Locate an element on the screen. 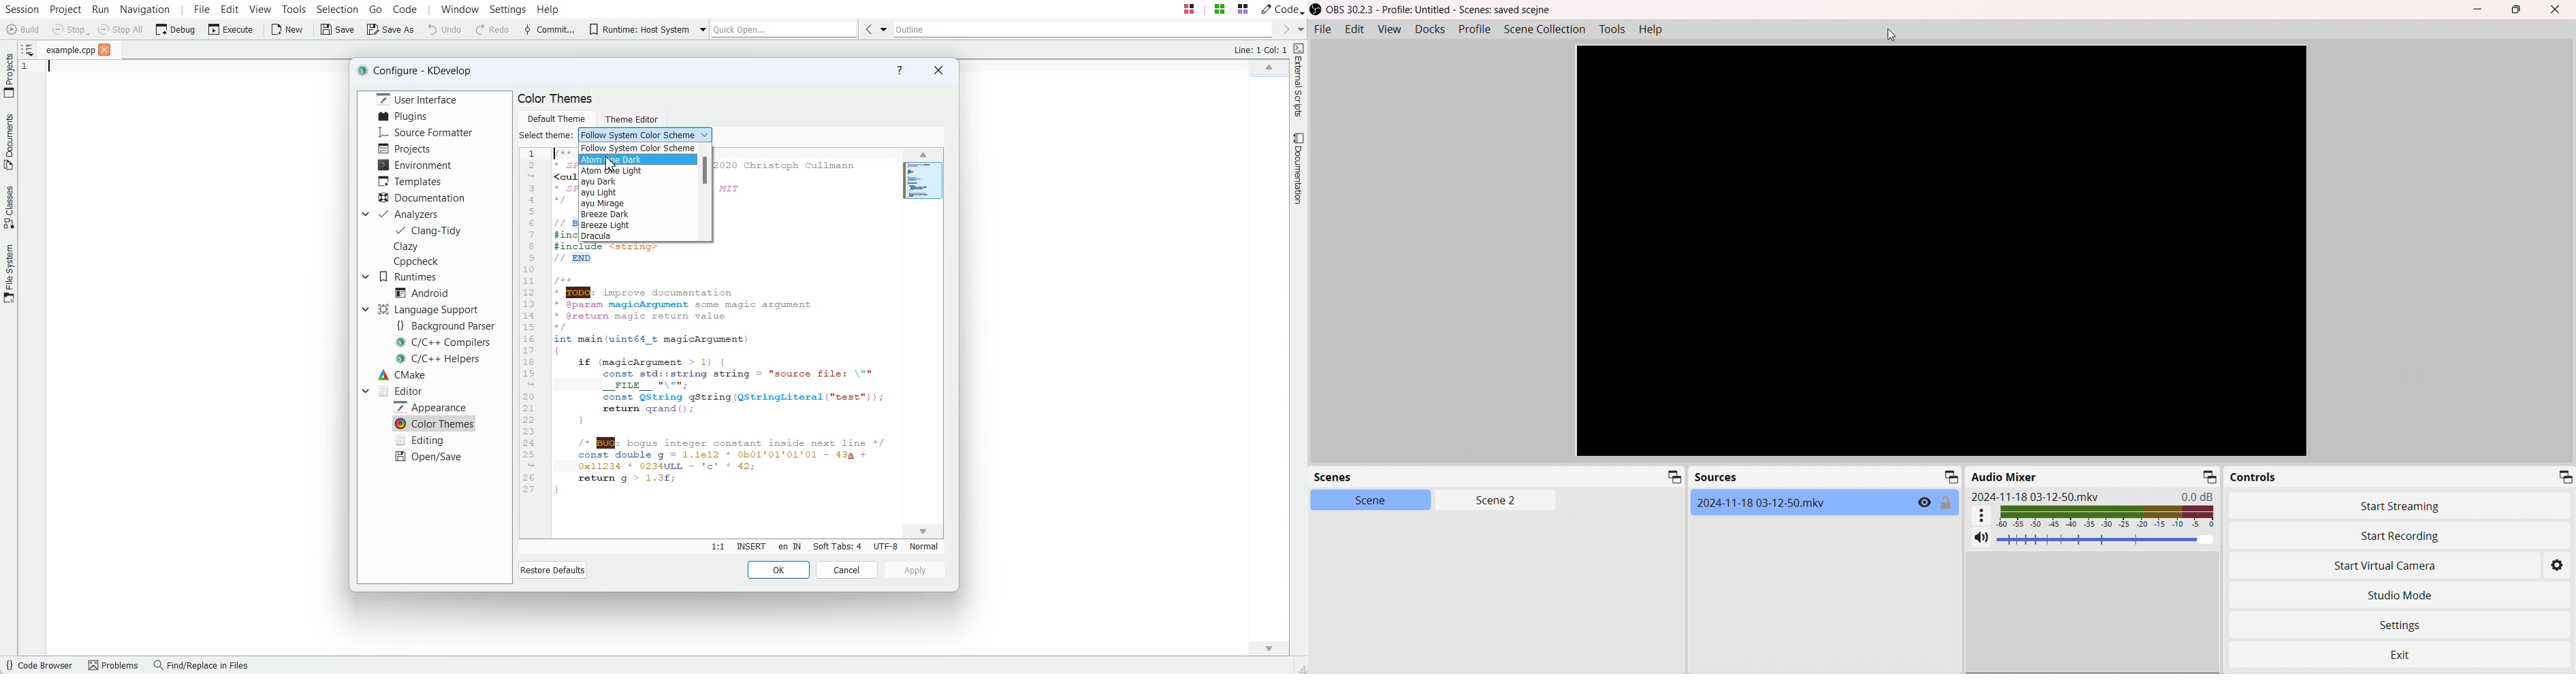 The height and width of the screenshot is (700, 2576). 0.0 dB is located at coordinates (2200, 496).